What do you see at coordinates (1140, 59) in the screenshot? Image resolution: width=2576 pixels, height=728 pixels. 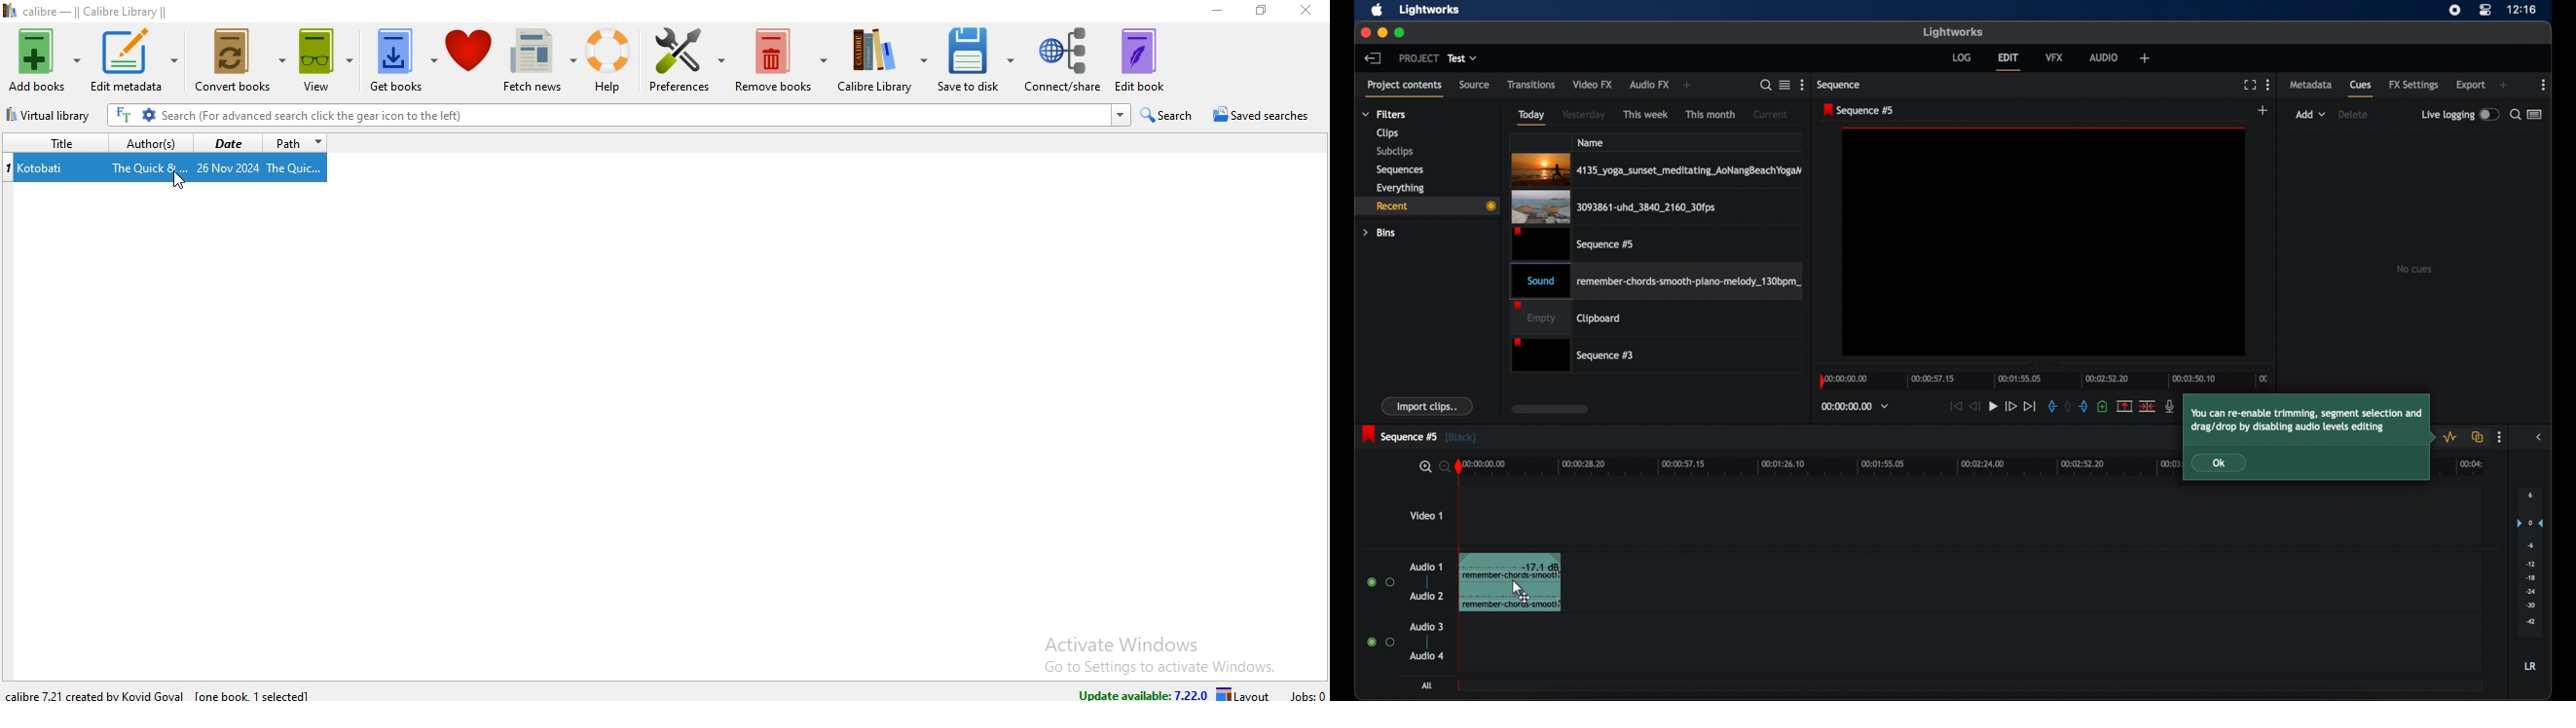 I see `edit book` at bounding box center [1140, 59].